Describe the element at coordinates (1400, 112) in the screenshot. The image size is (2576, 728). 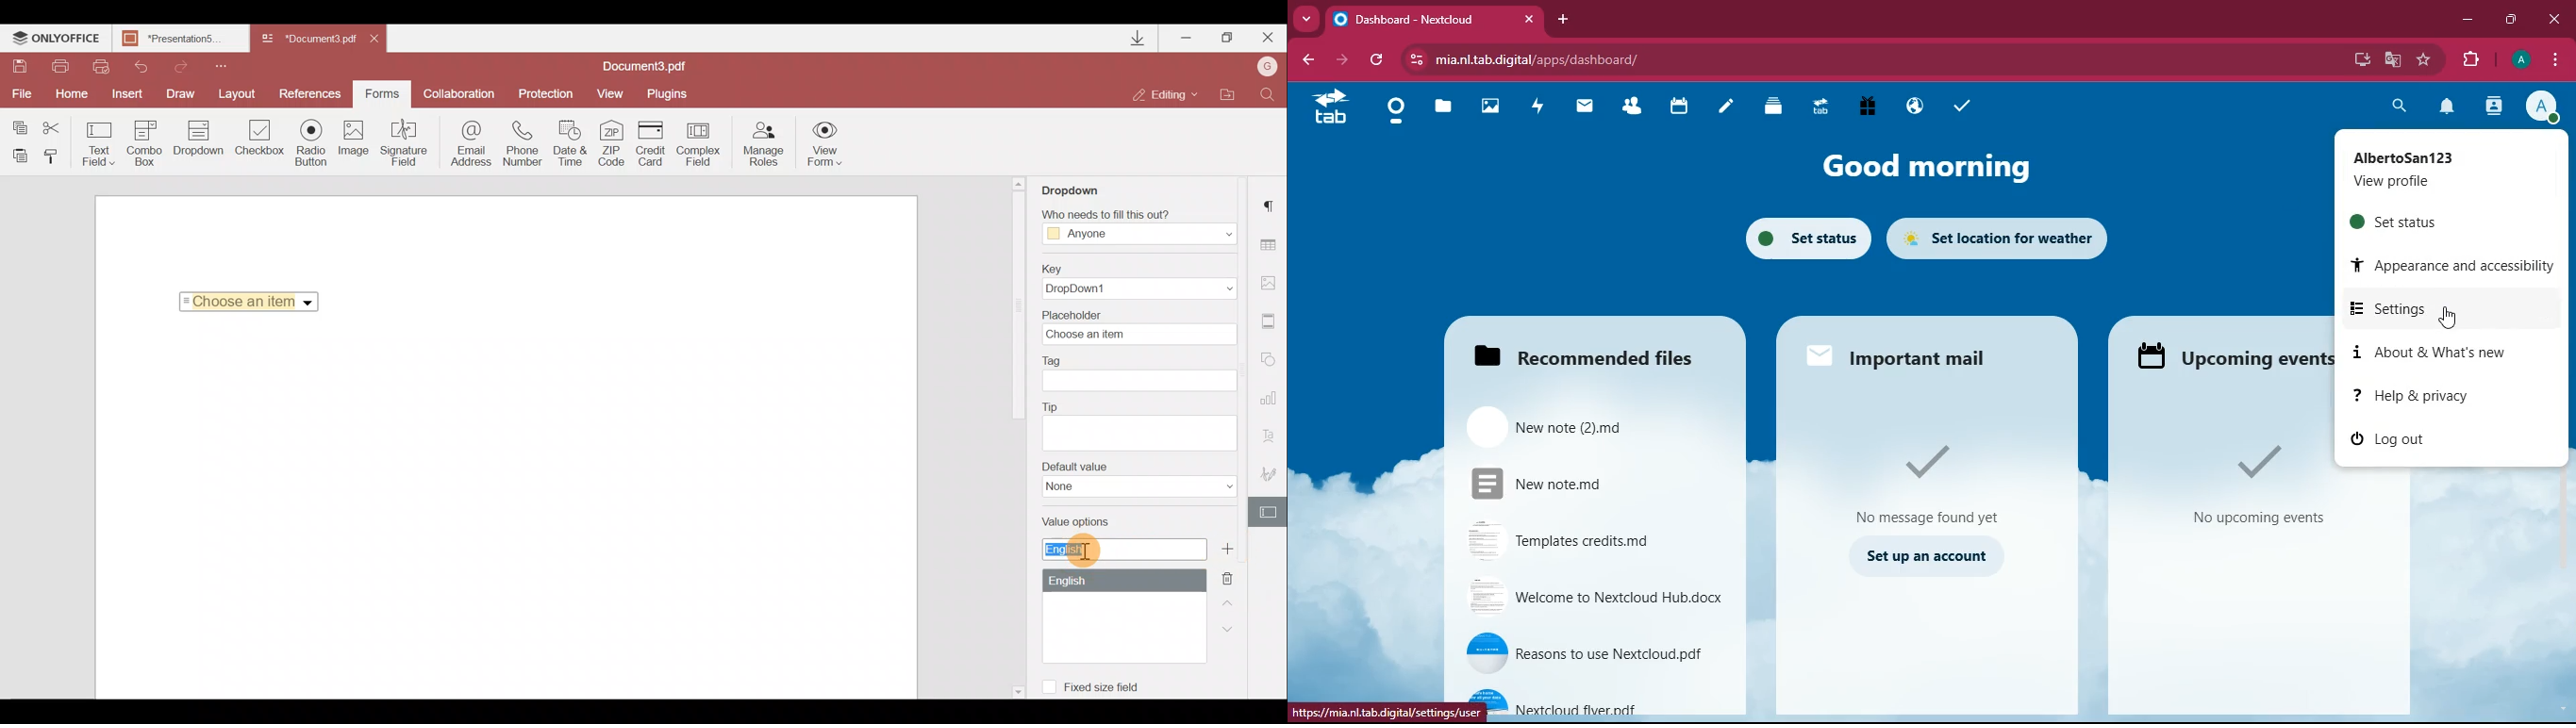
I see `Dashboard` at that location.